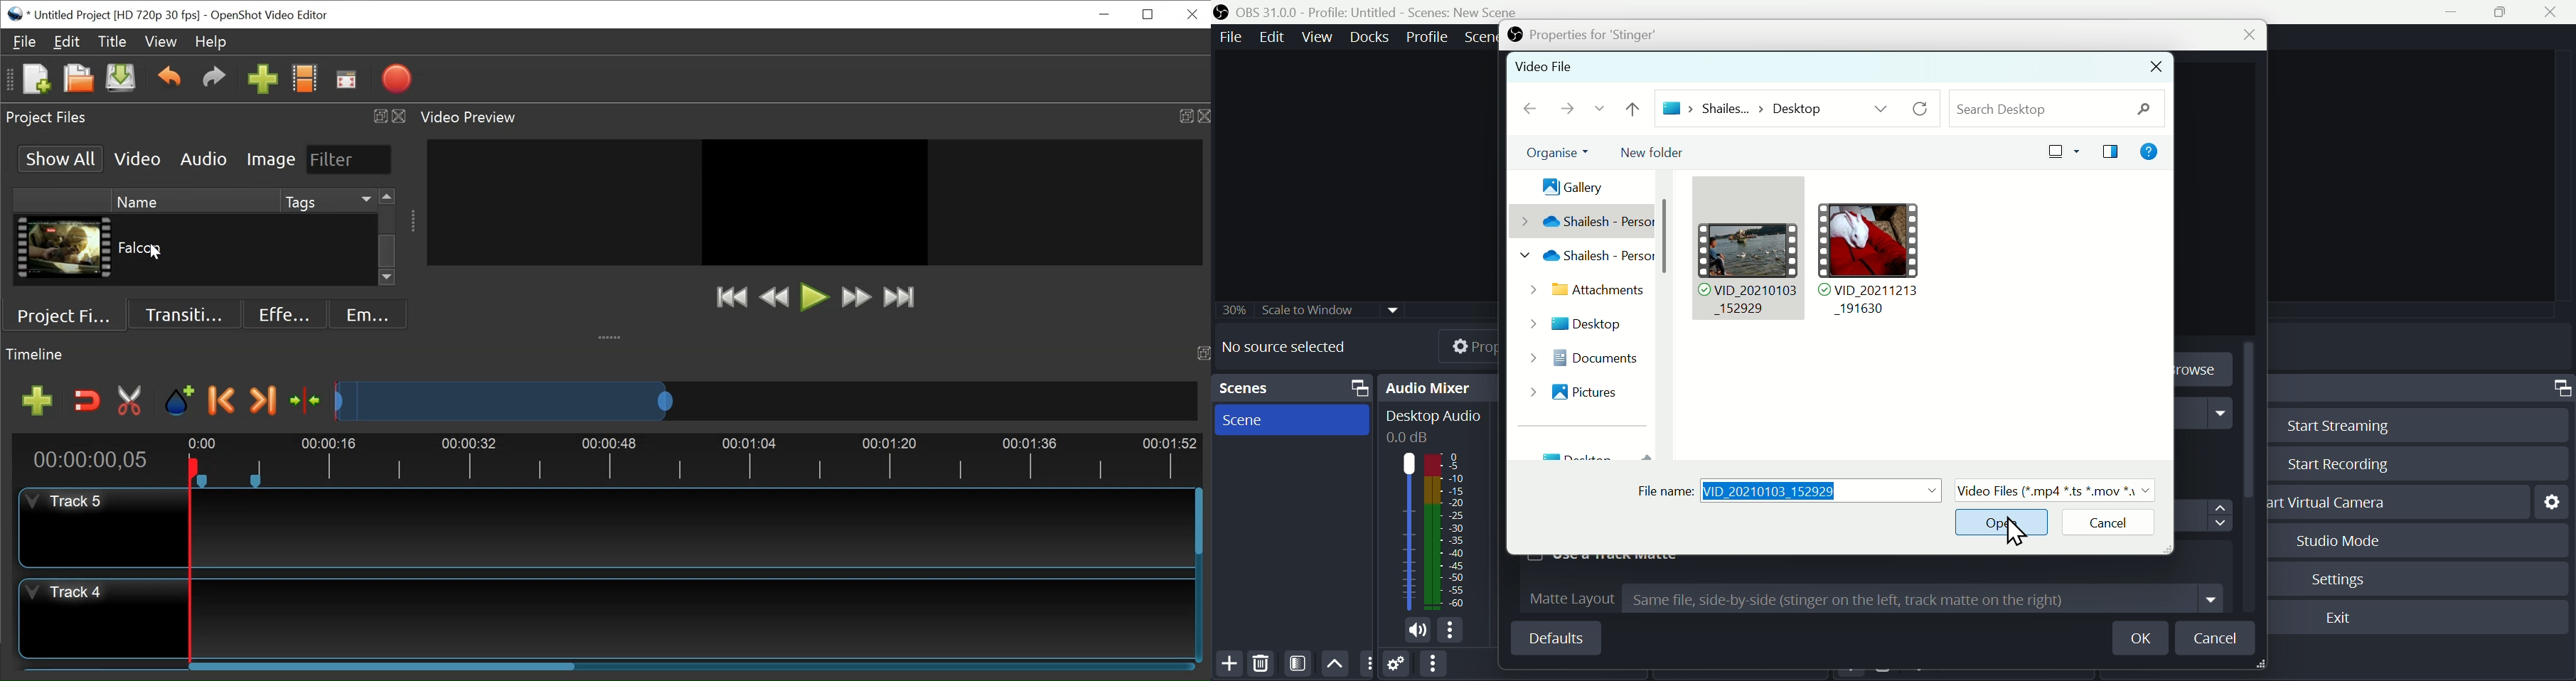 This screenshot has width=2576, height=700. I want to click on Properties, so click(1456, 344).